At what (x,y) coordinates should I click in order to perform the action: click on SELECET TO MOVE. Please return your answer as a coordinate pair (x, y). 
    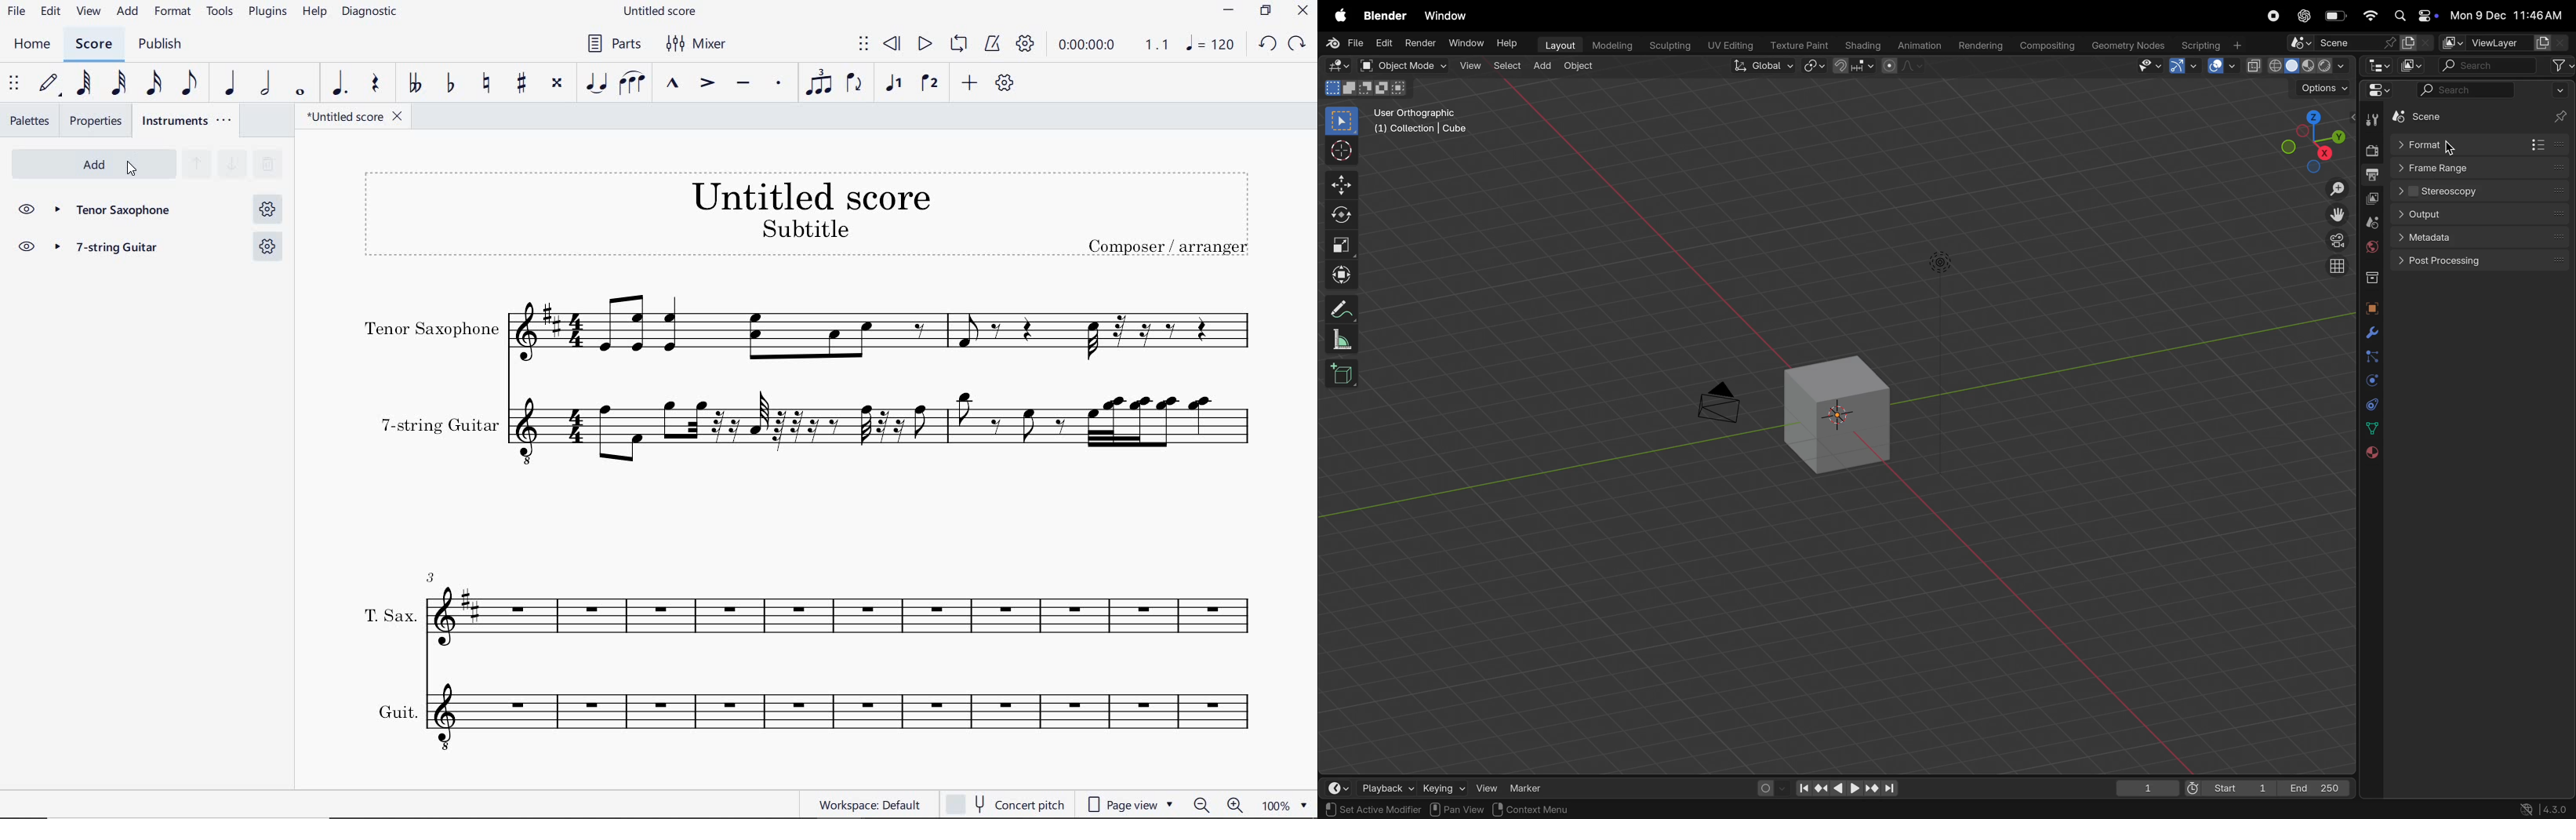
    Looking at the image, I should click on (14, 84).